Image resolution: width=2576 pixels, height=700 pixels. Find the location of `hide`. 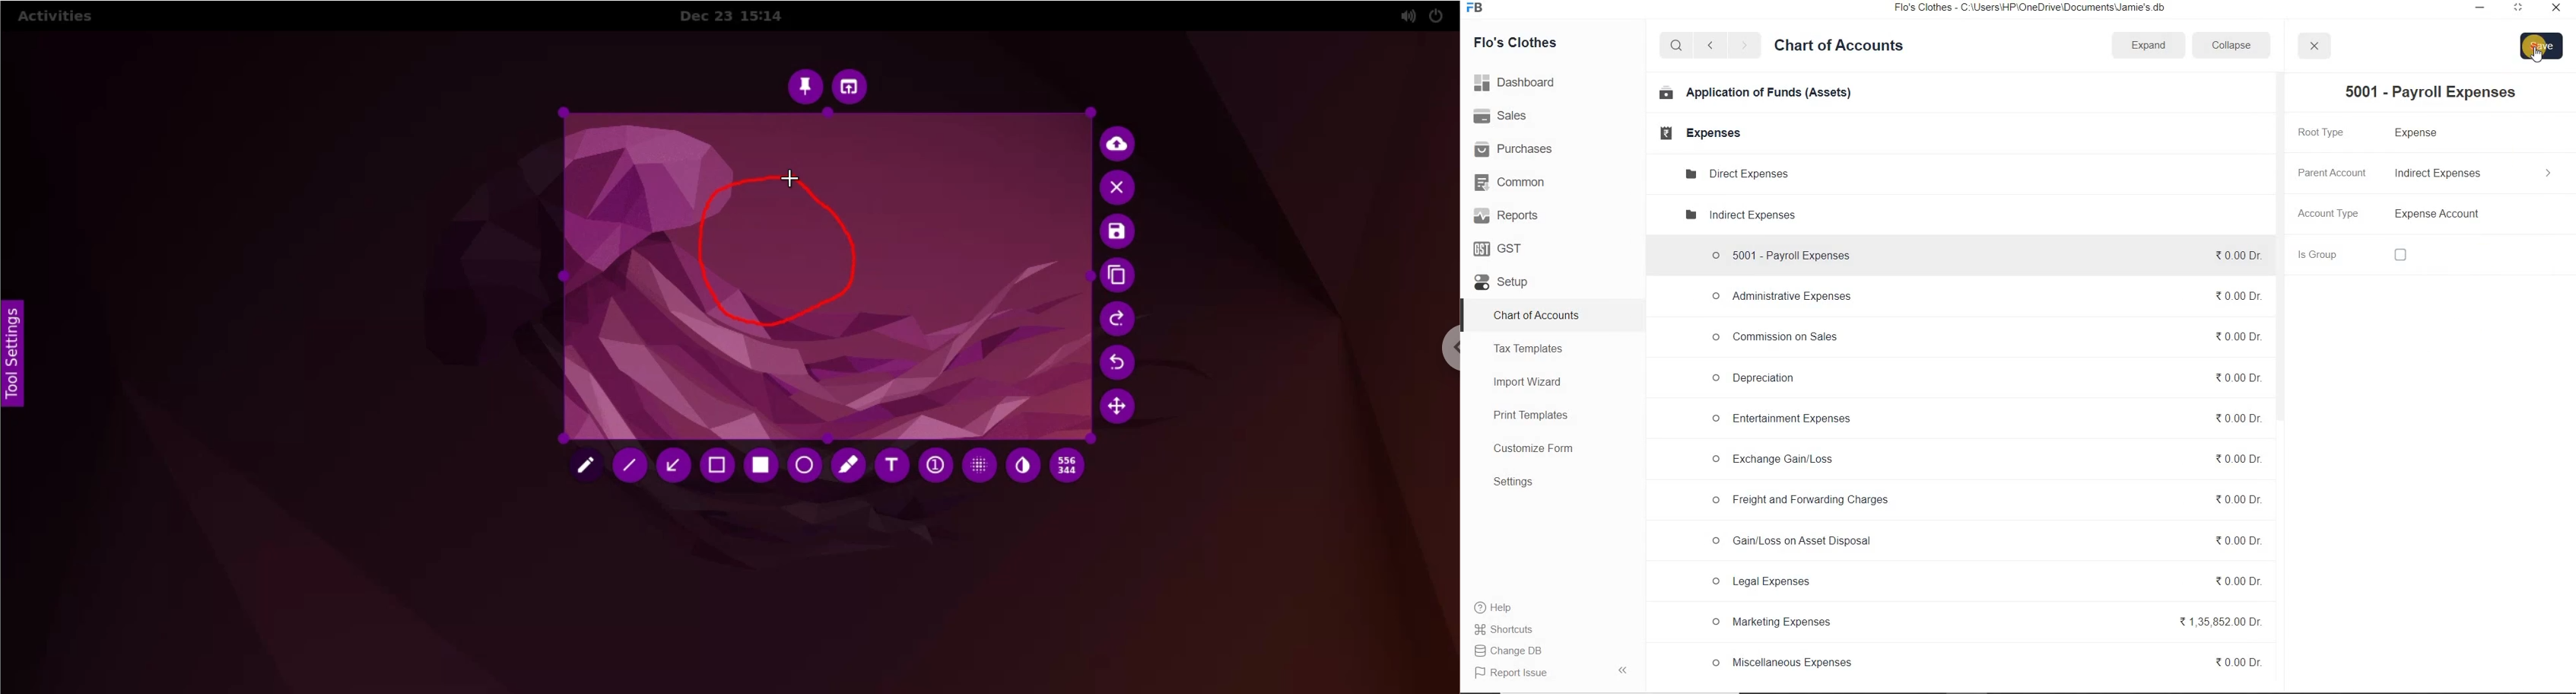

hide is located at coordinates (1623, 670).